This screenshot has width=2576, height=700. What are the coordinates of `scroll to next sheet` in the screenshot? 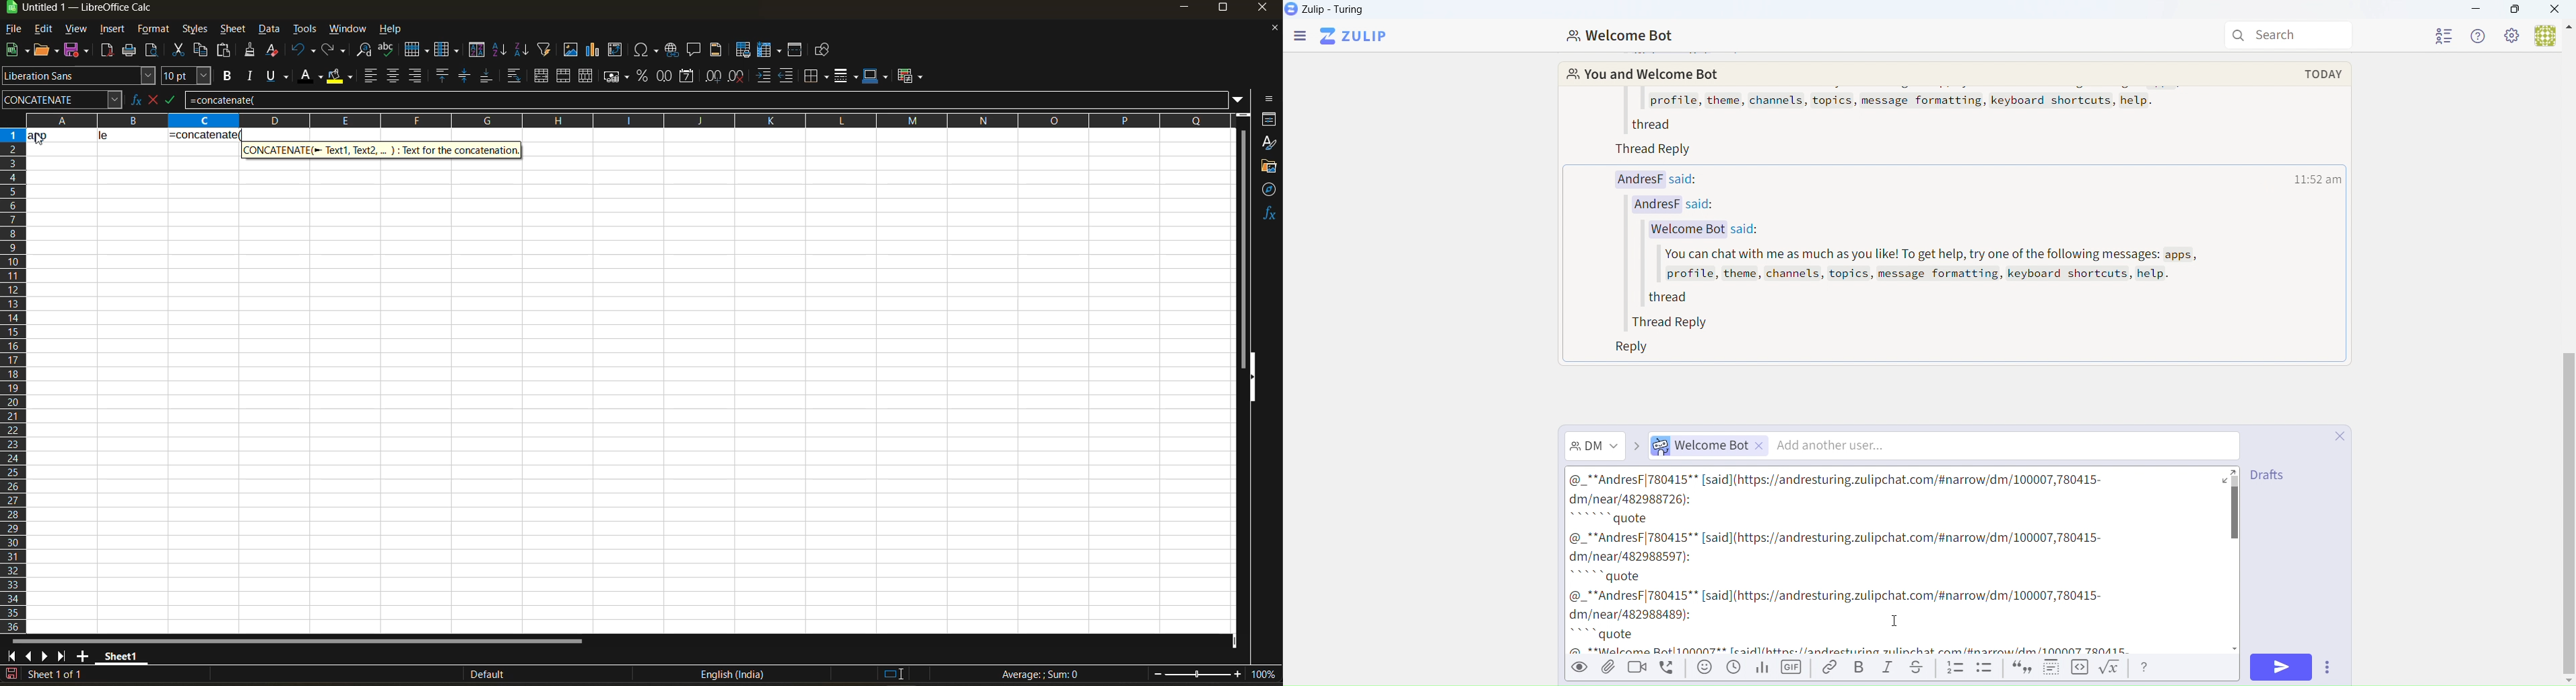 It's located at (43, 656).